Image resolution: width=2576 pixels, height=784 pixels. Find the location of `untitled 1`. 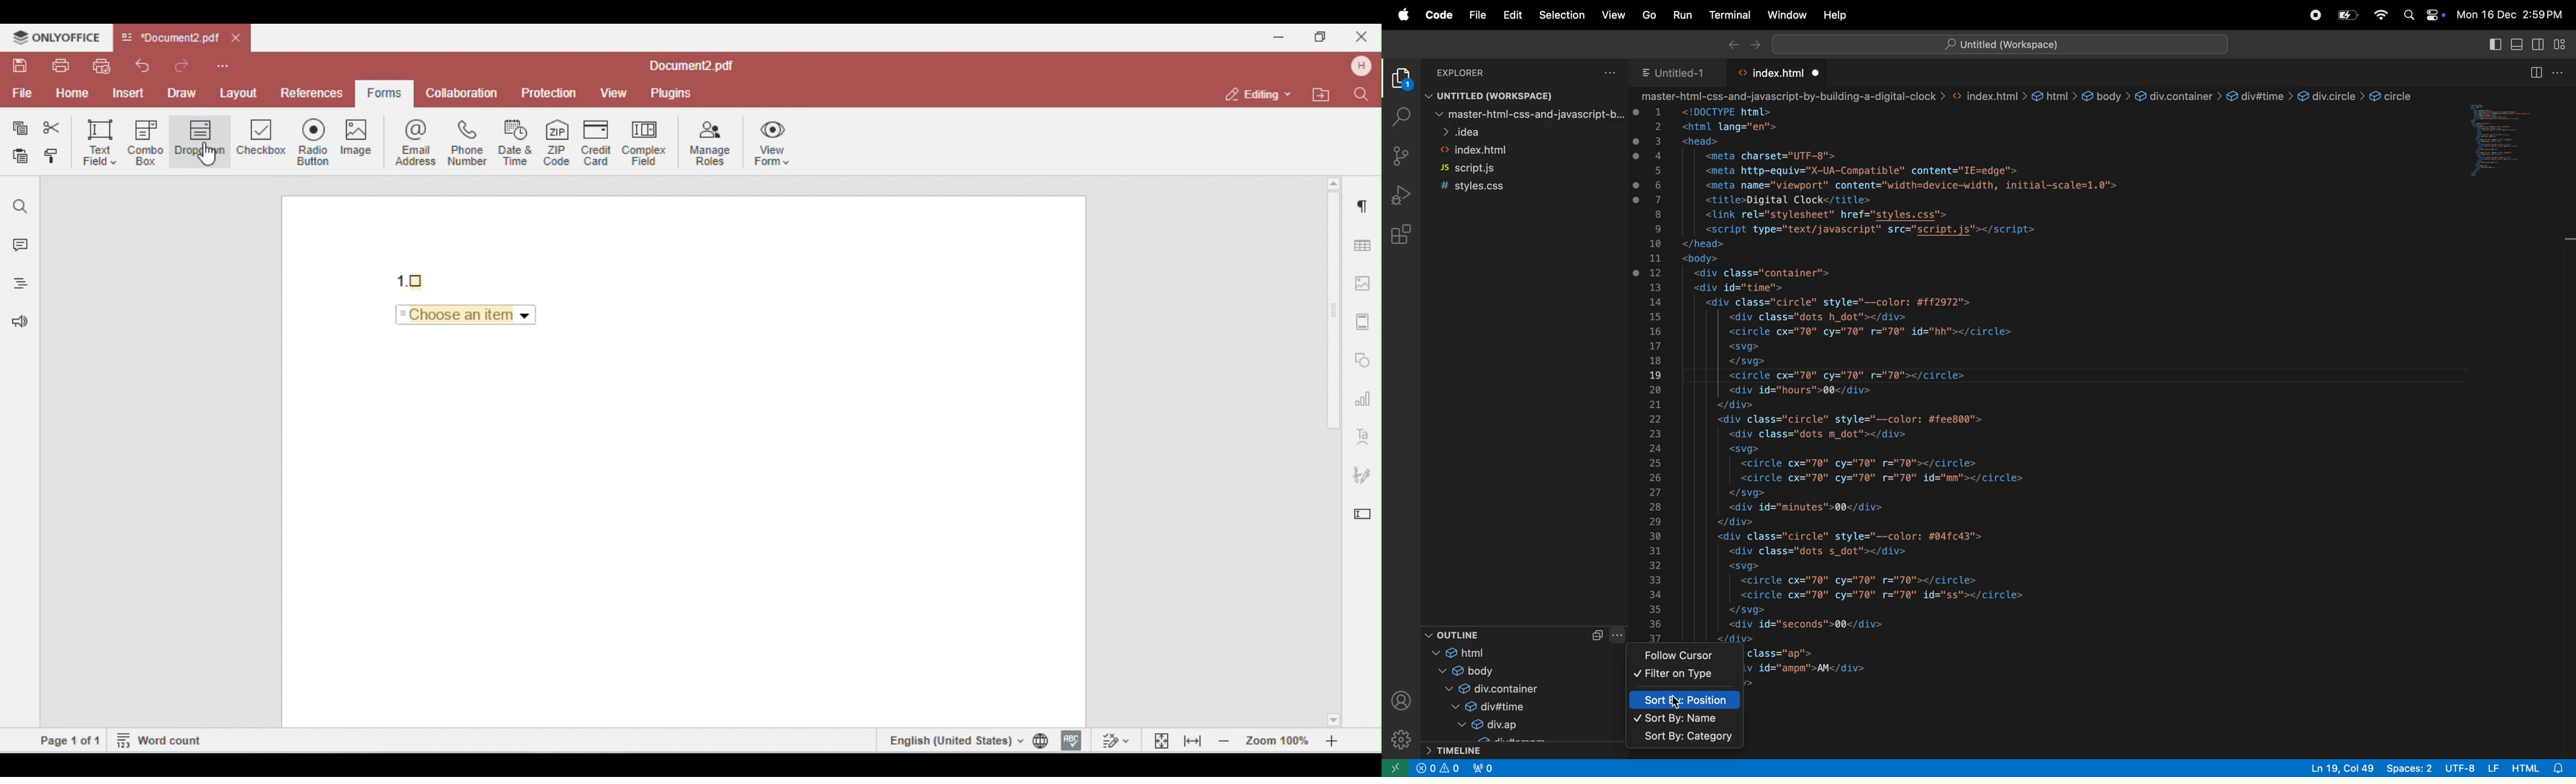

untitled 1 is located at coordinates (1675, 71).